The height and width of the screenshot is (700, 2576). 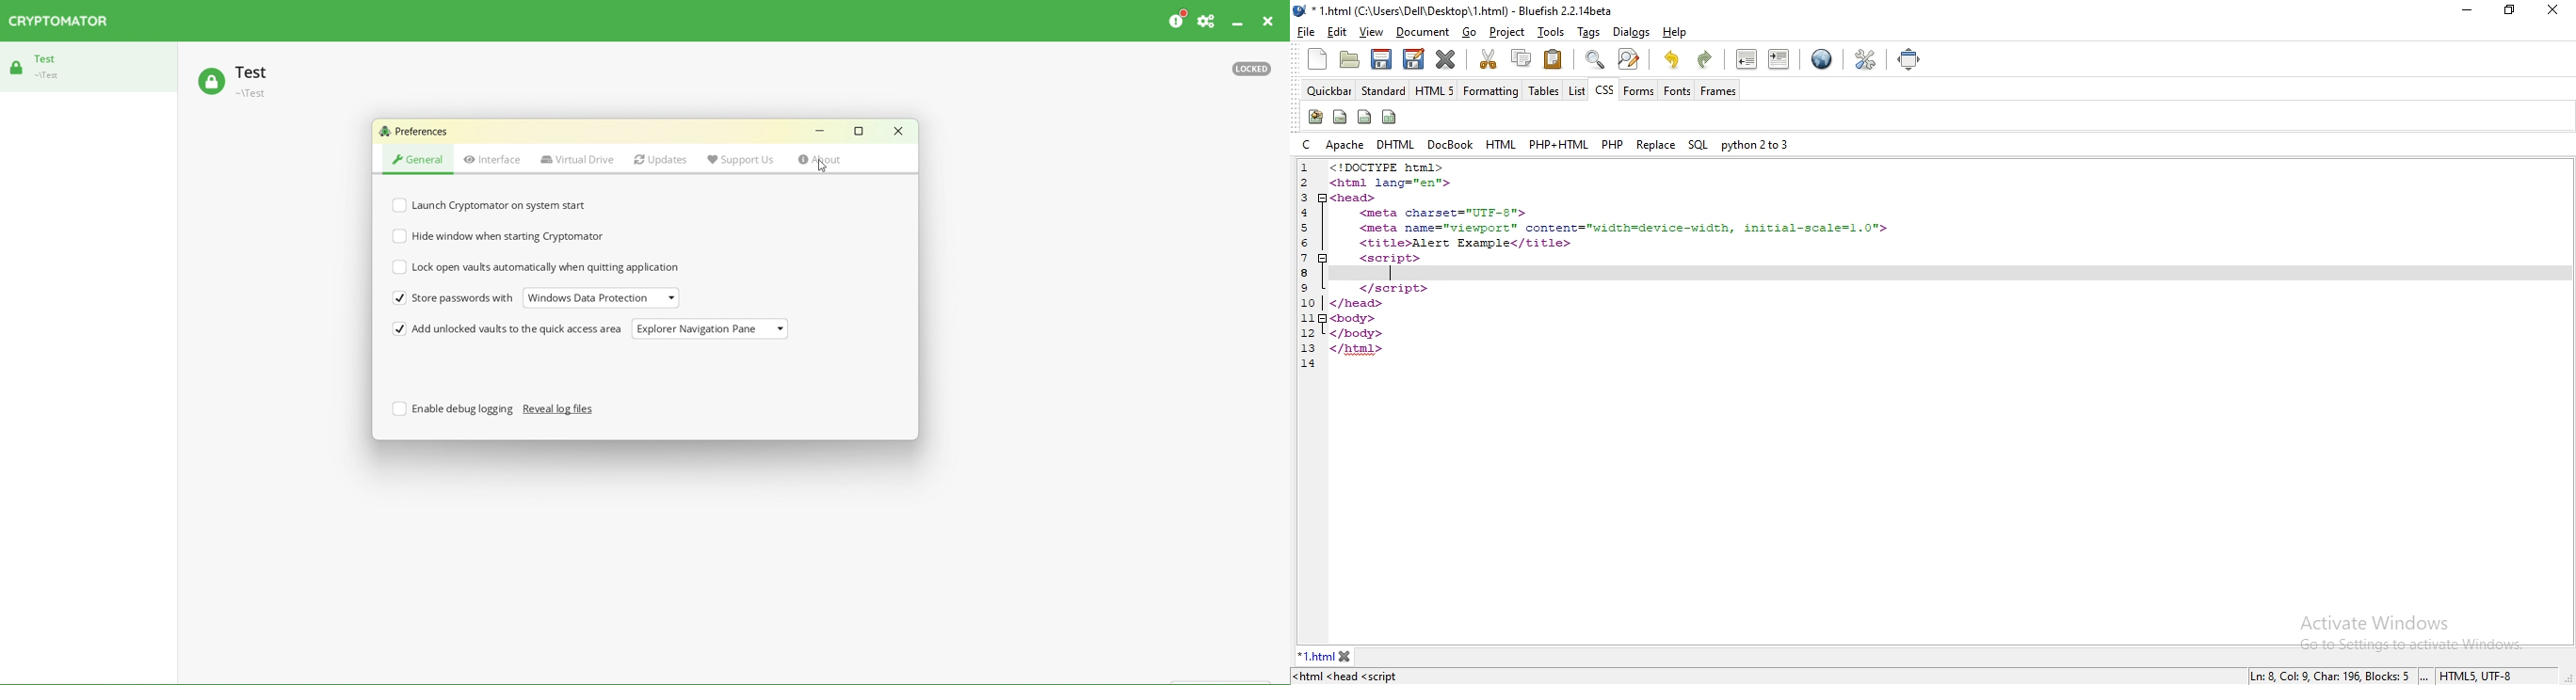 What do you see at coordinates (1753, 143) in the screenshot?
I see `python 2 to 3` at bounding box center [1753, 143].